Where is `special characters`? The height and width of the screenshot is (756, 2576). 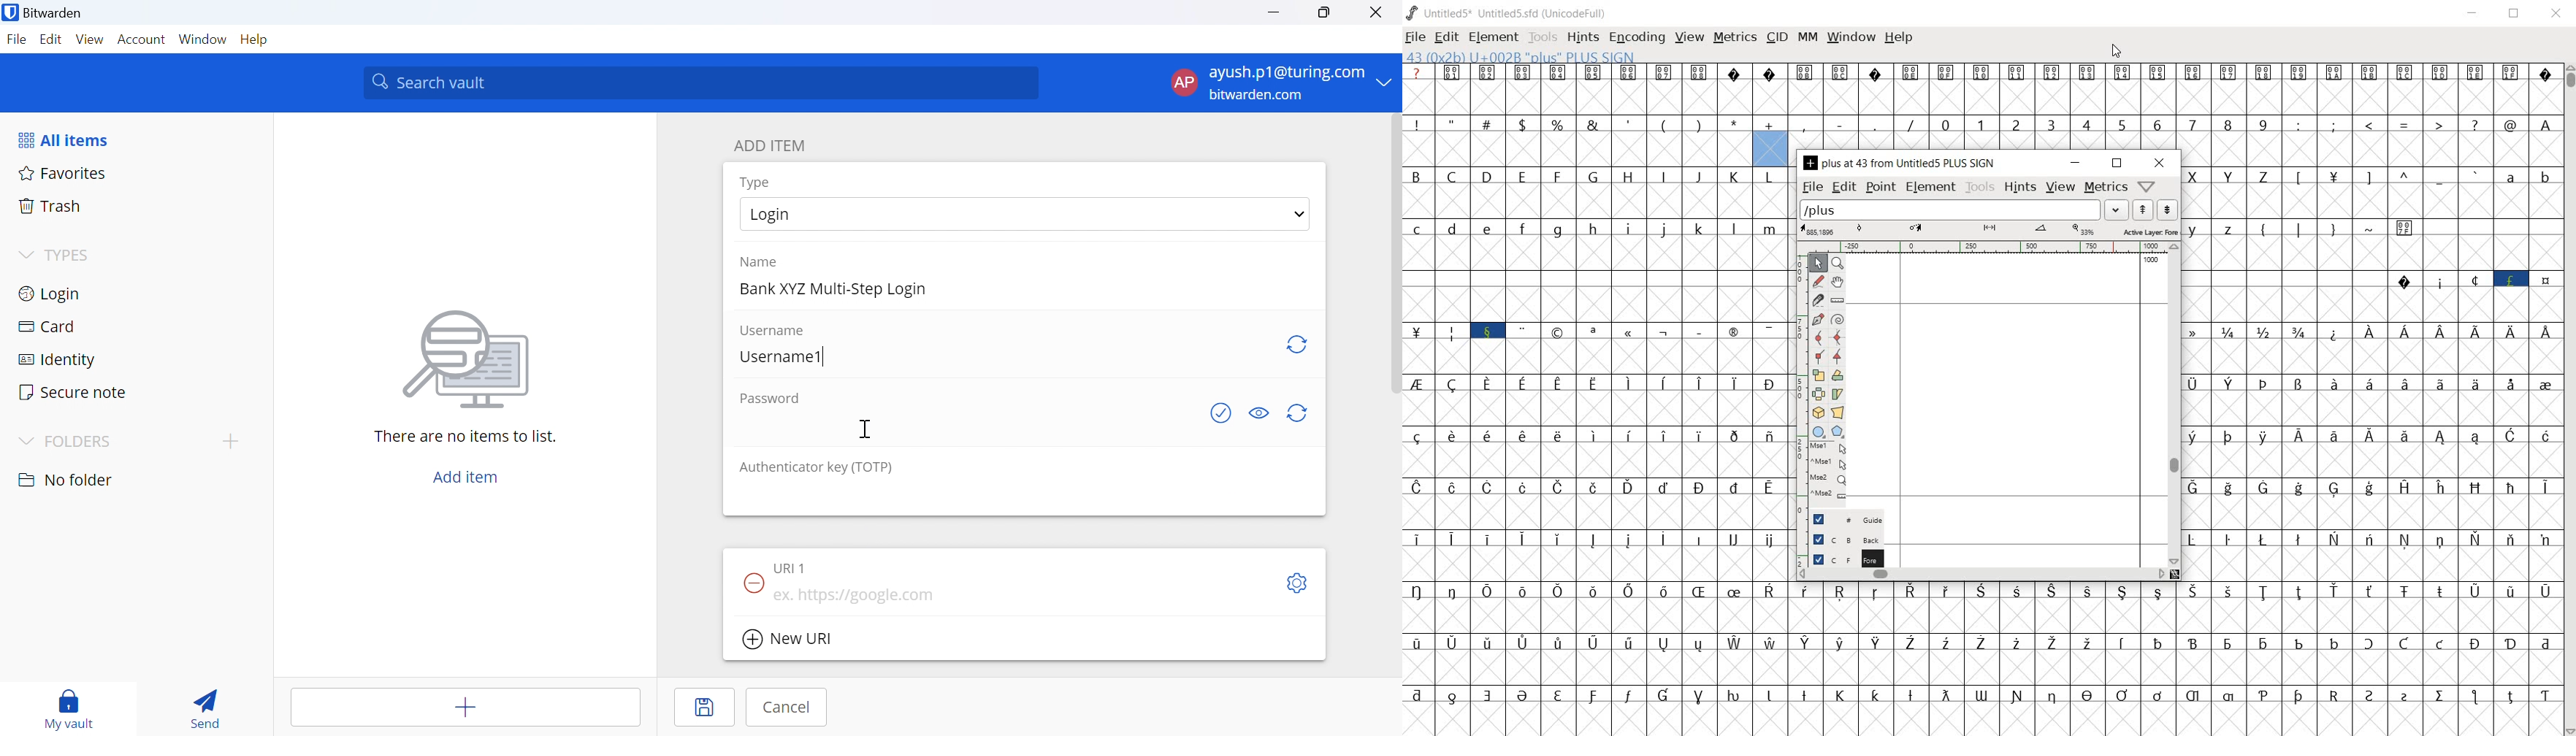 special characters is located at coordinates (1471, 350).